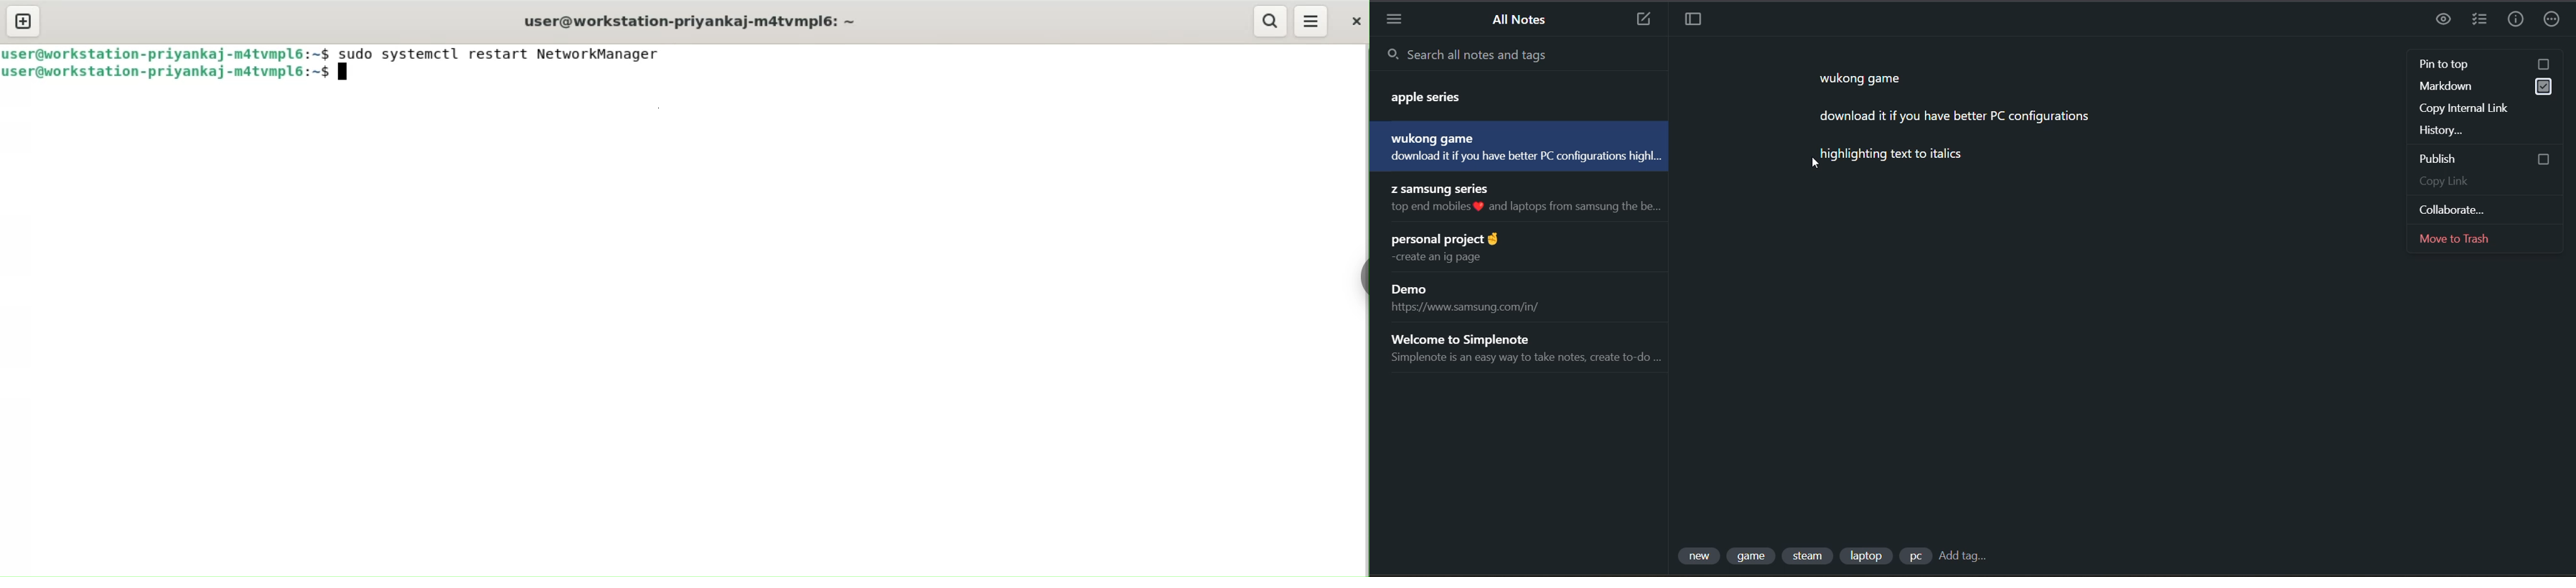 The image size is (2576, 588). I want to click on history, so click(2481, 129).